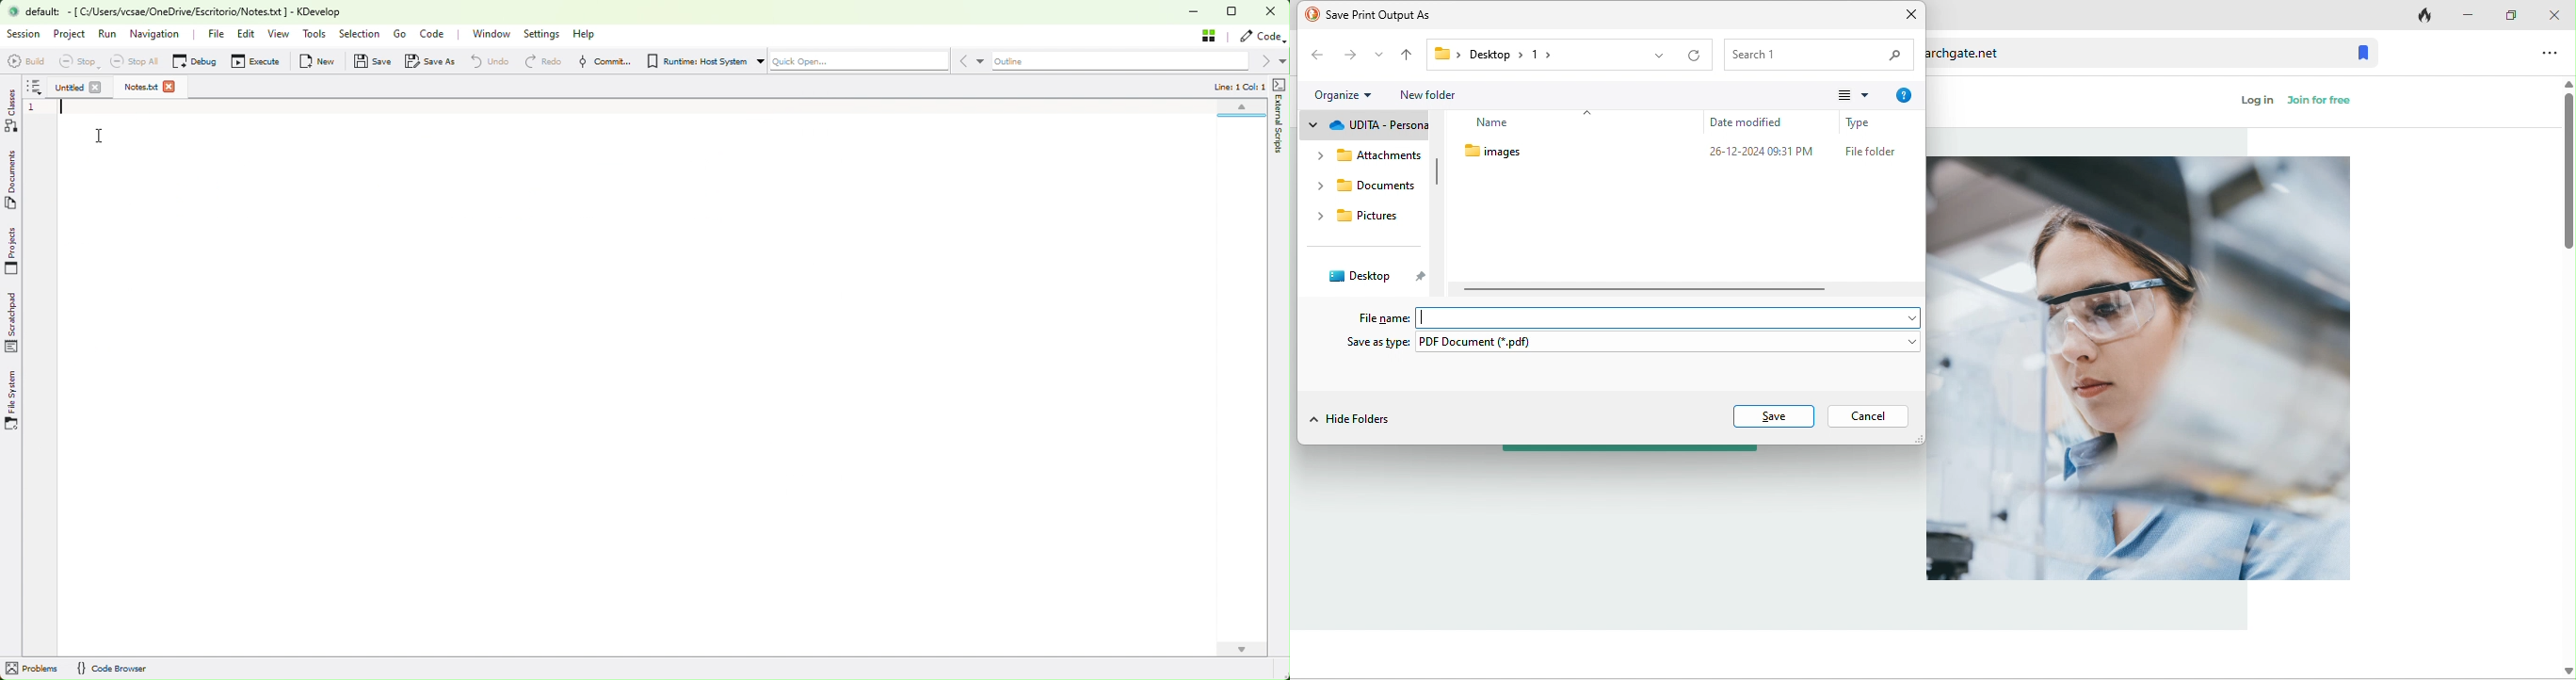 The image size is (2576, 700). I want to click on external scripts, so click(1277, 117).